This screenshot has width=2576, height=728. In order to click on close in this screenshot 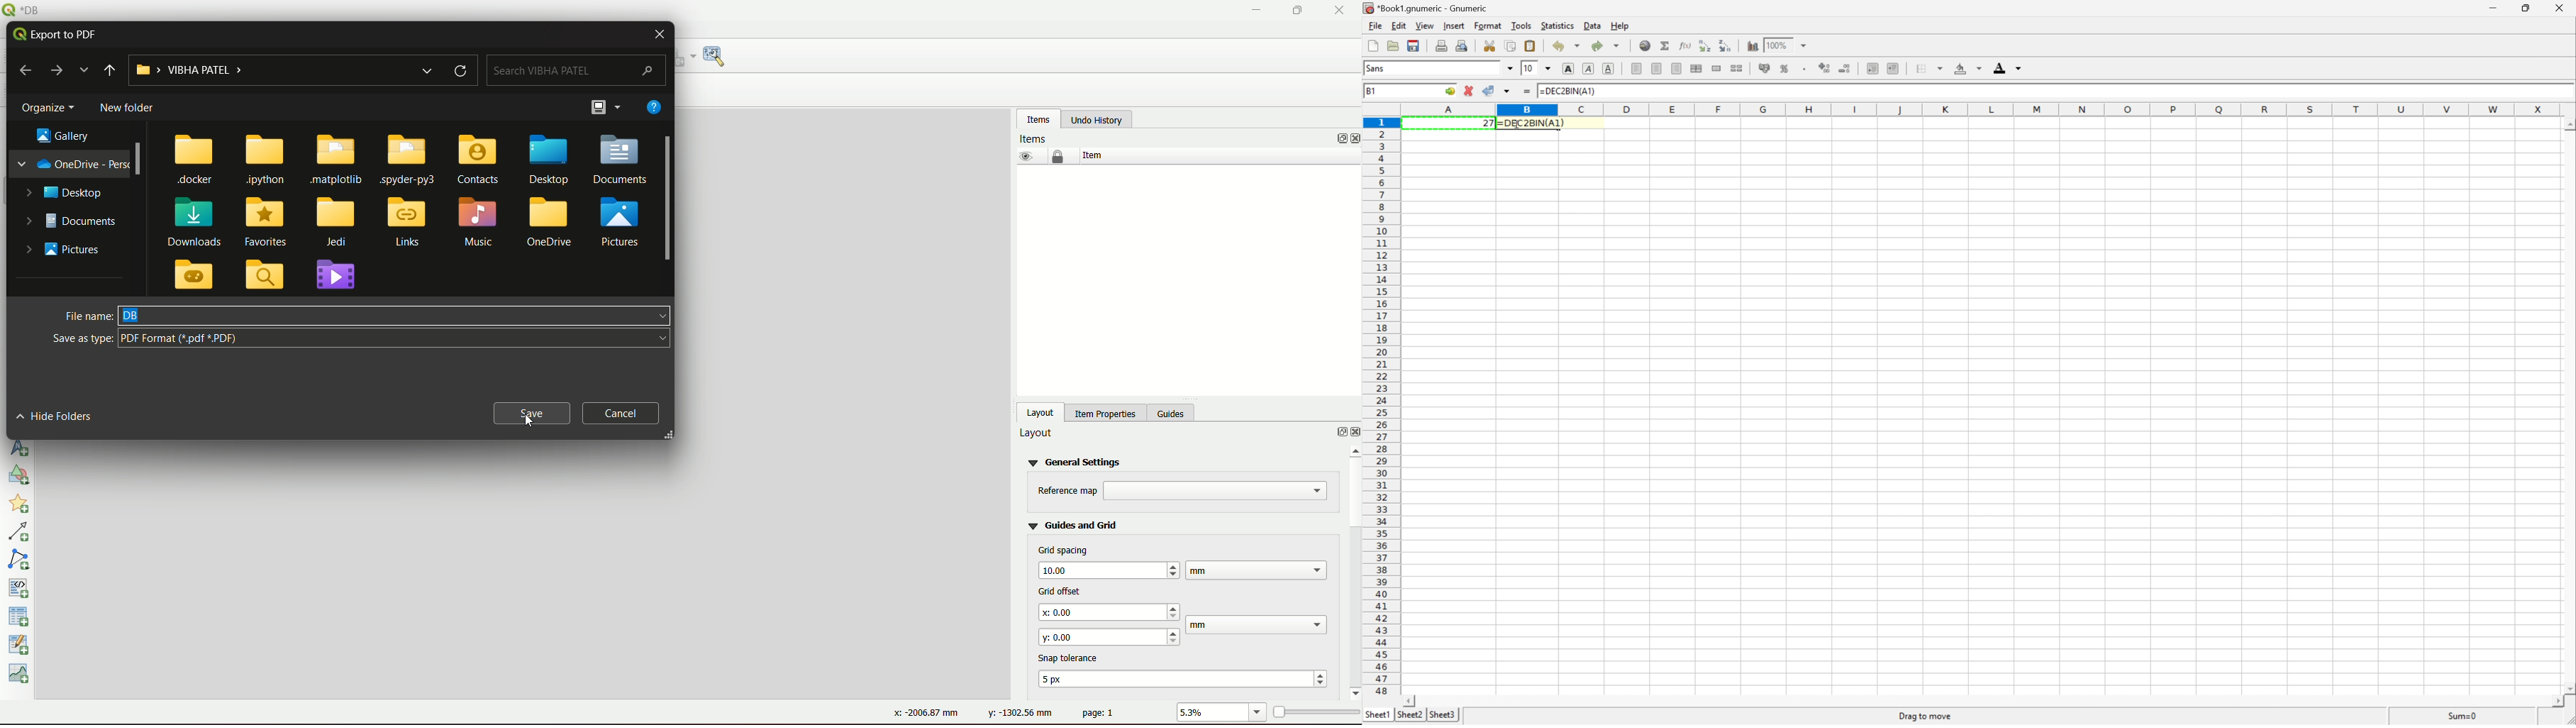, I will do `click(1353, 433)`.